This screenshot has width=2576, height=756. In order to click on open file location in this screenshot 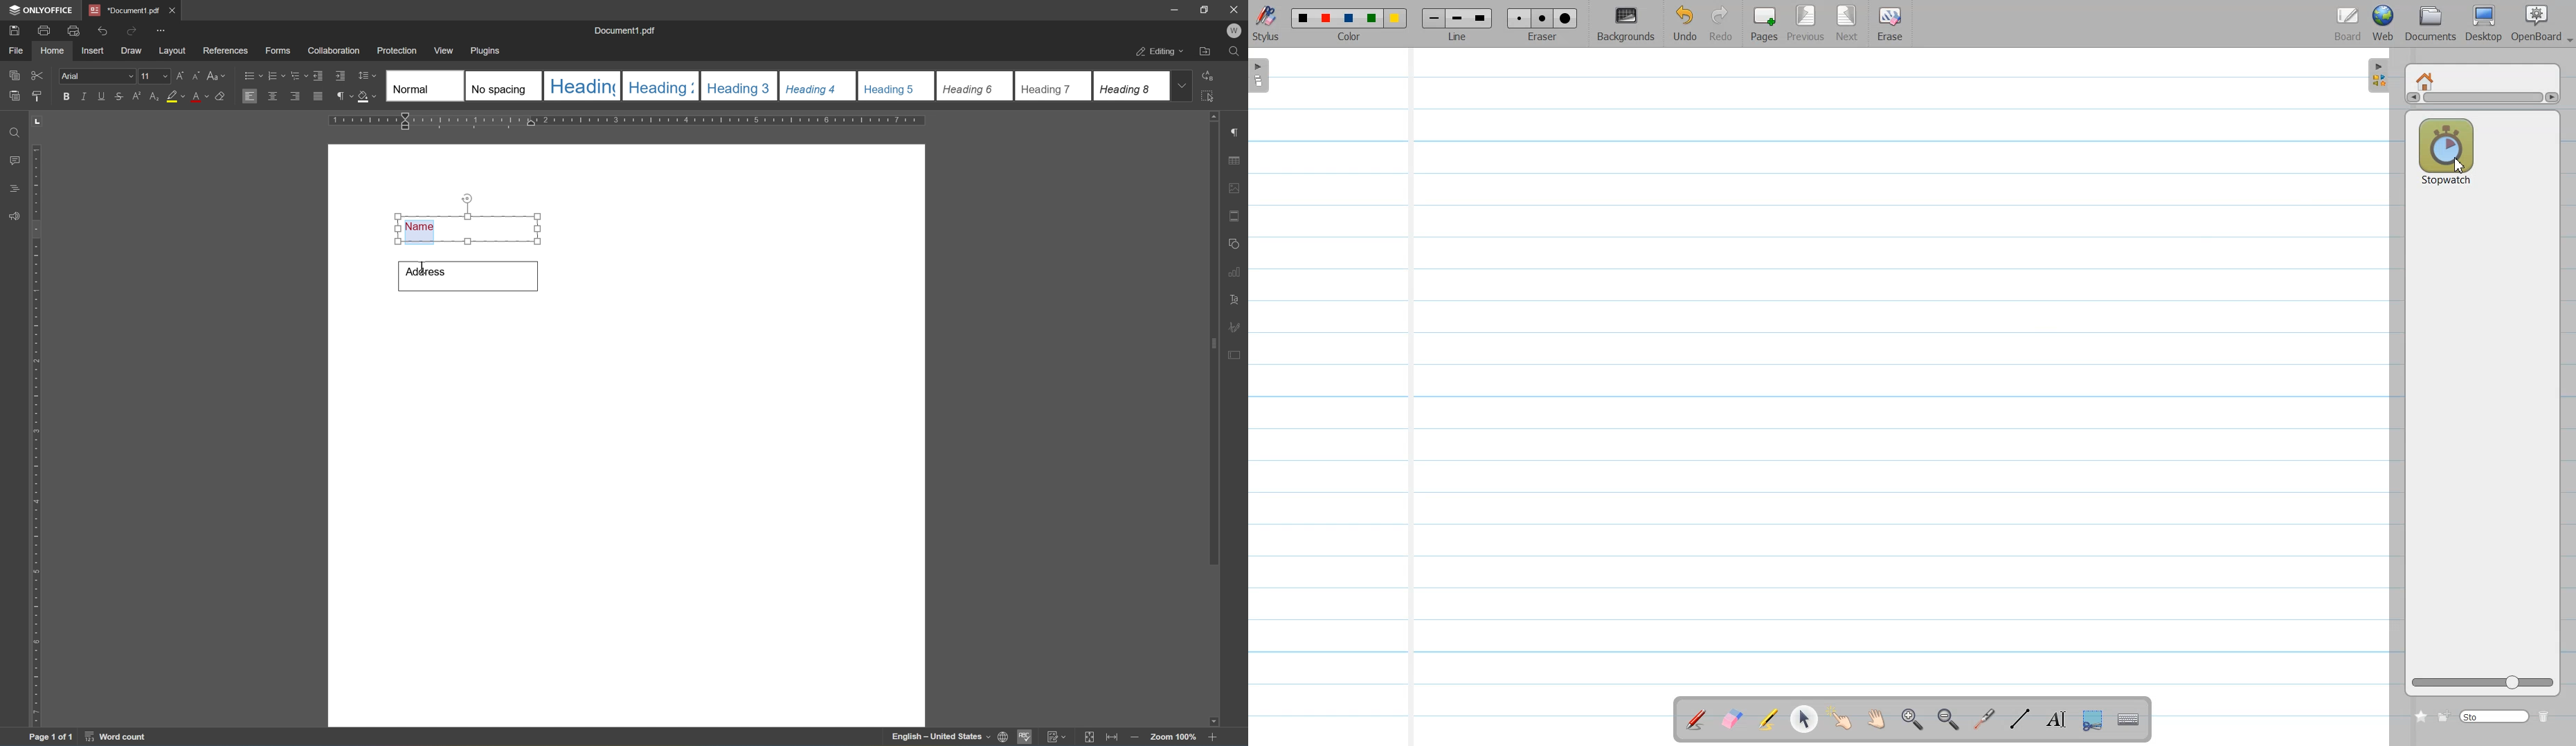, I will do `click(1205, 52)`.